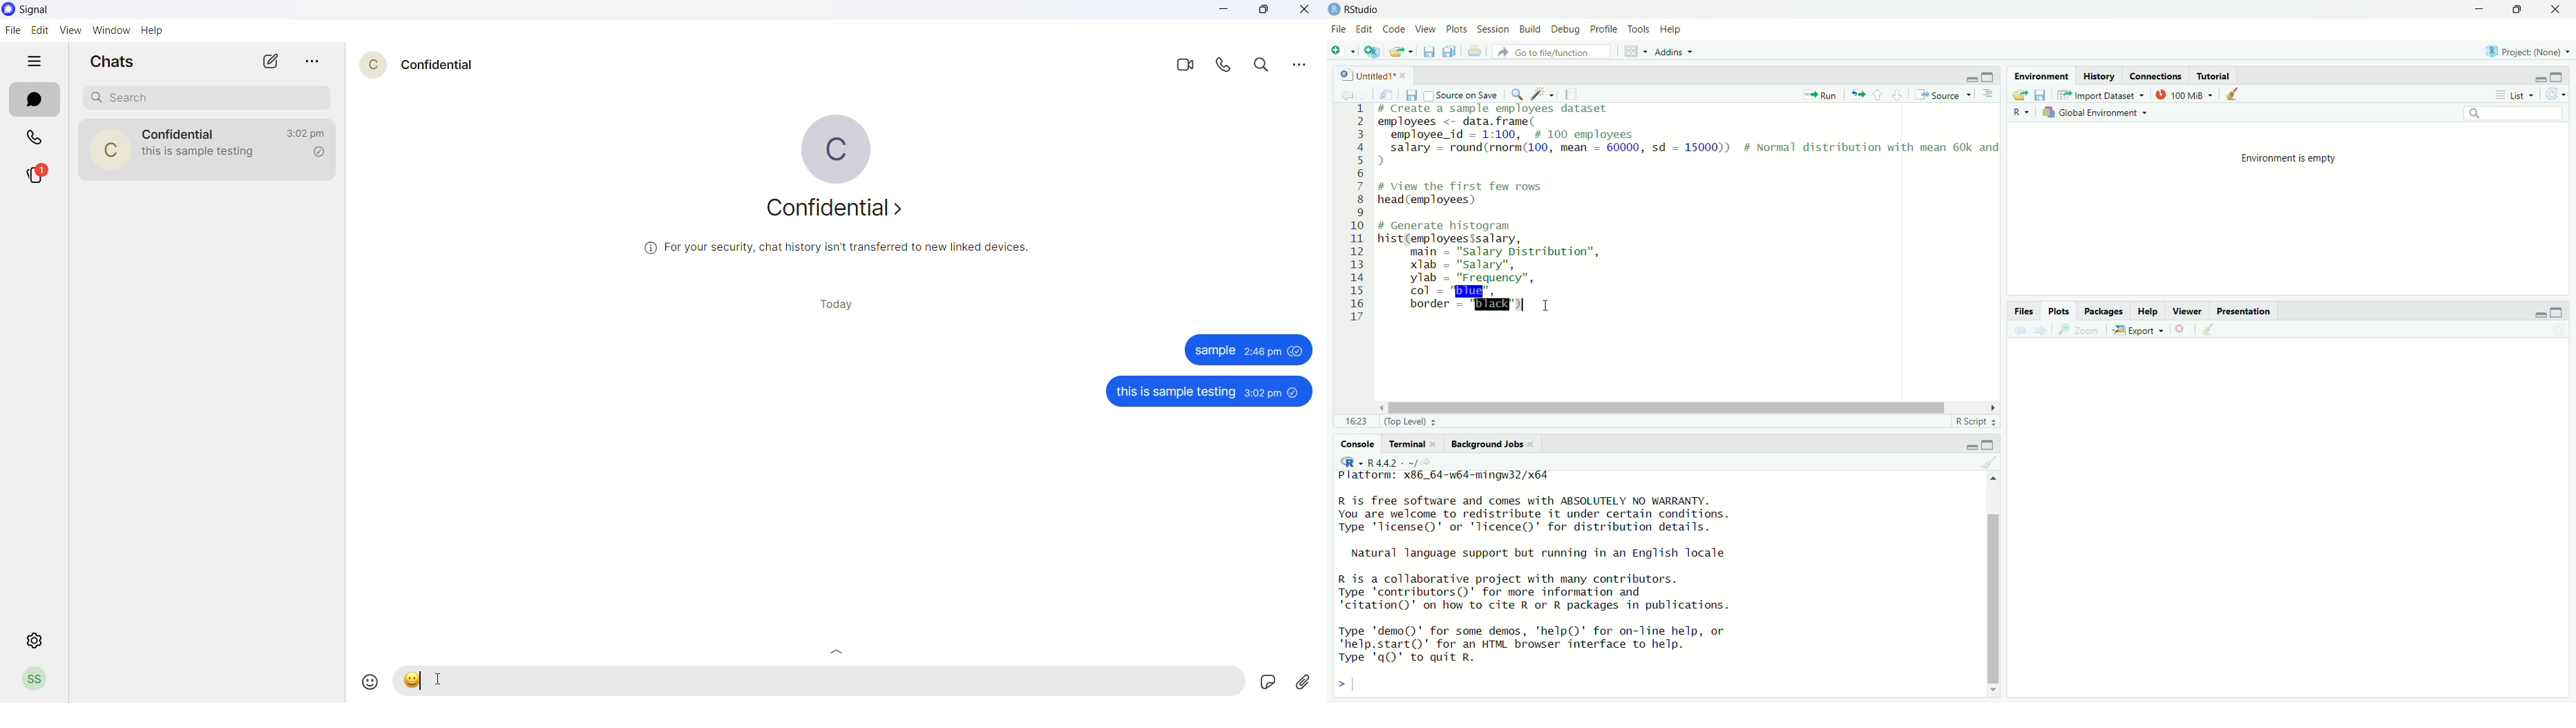 The height and width of the screenshot is (728, 2576). I want to click on Scroll bar, so click(1684, 407).